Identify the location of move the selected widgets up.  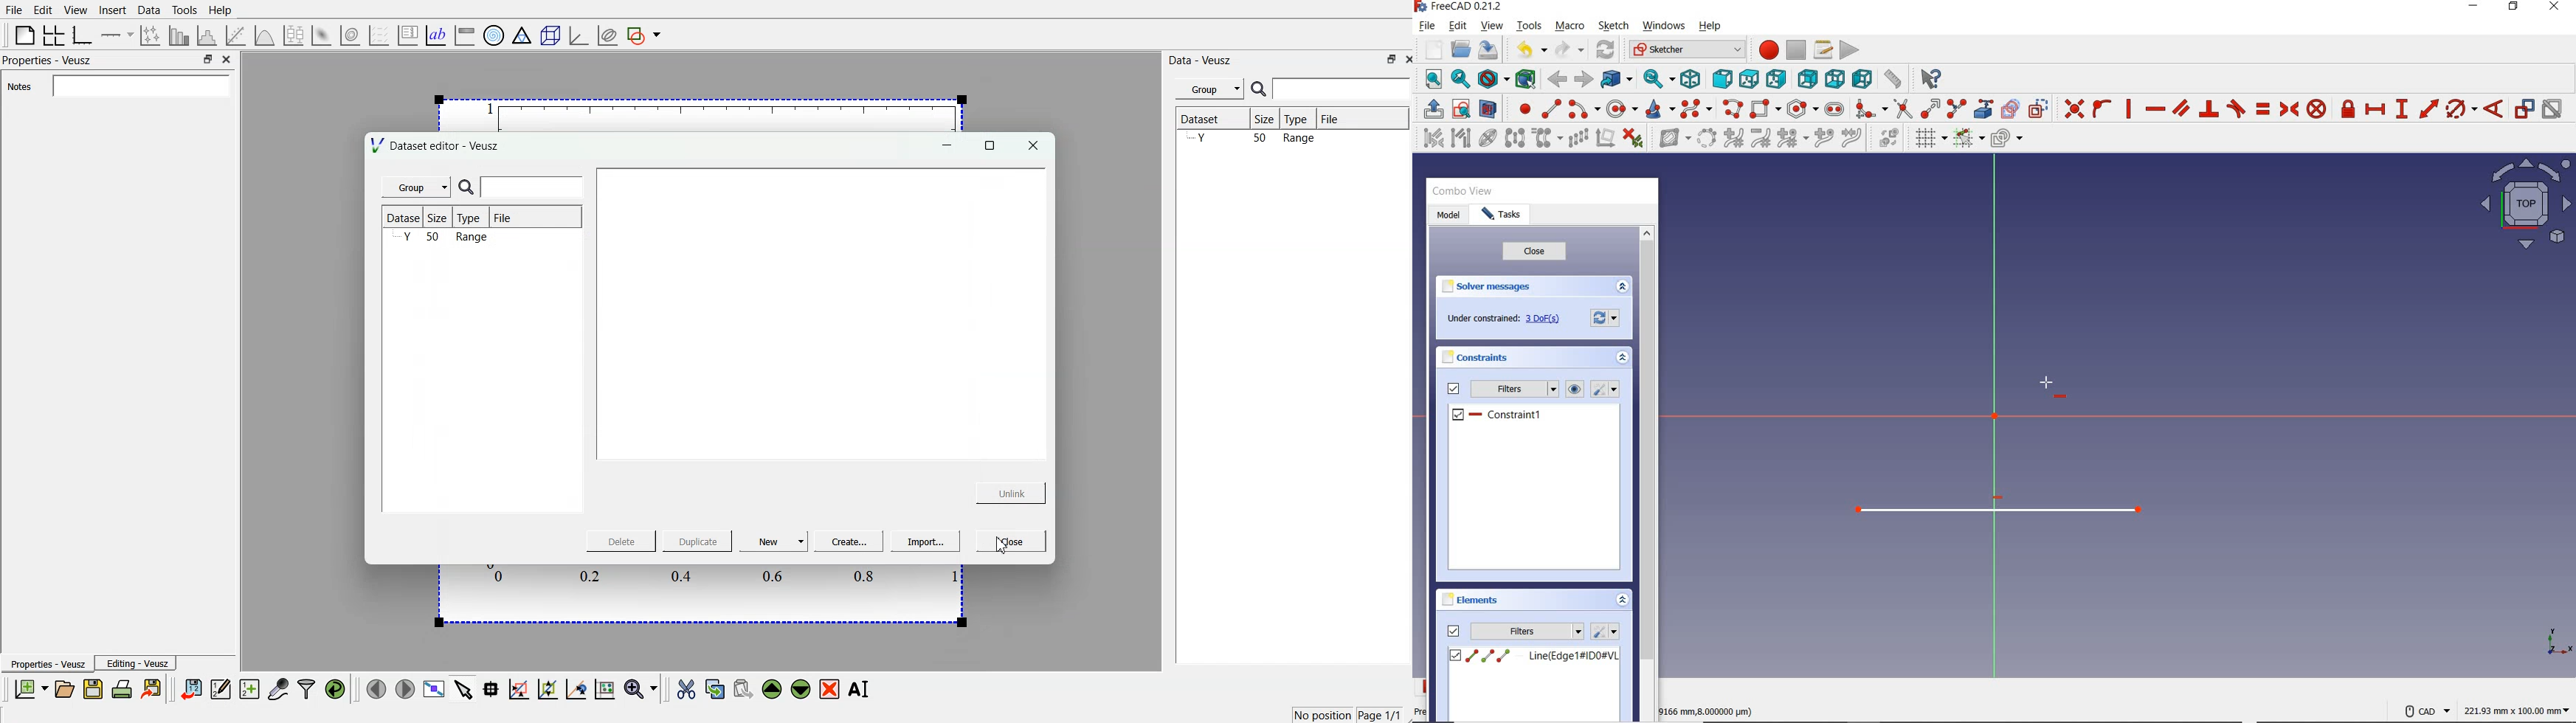
(773, 689).